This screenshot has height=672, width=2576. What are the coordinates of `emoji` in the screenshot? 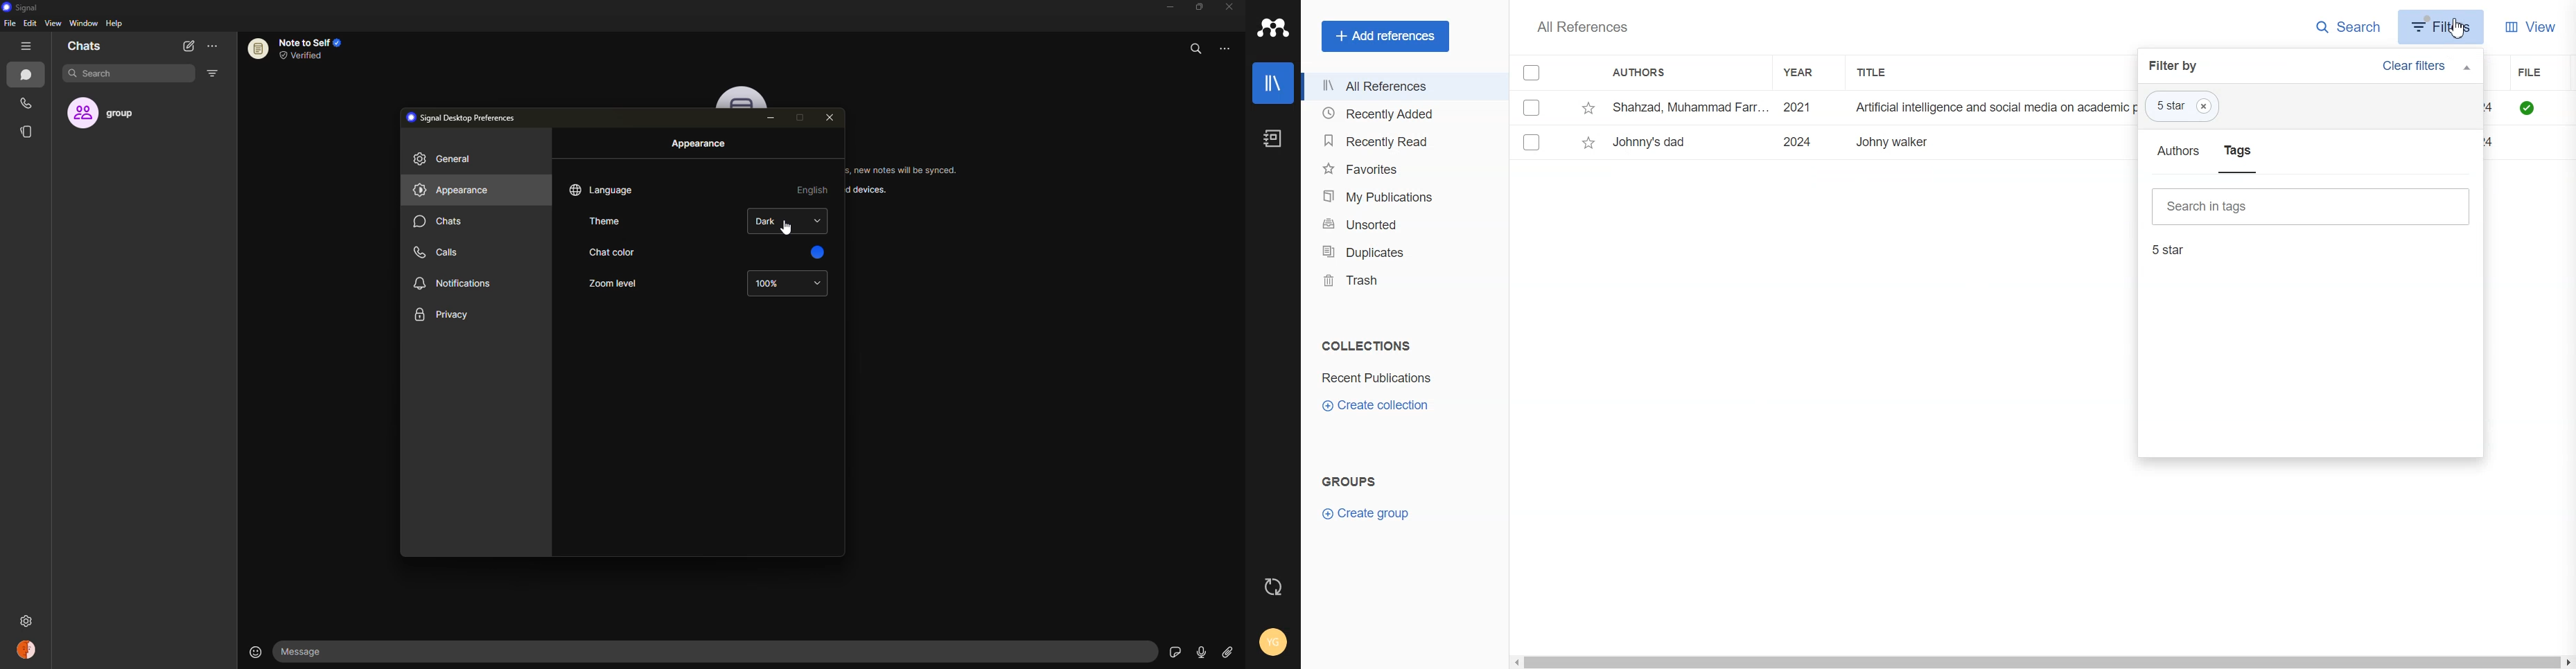 It's located at (252, 650).